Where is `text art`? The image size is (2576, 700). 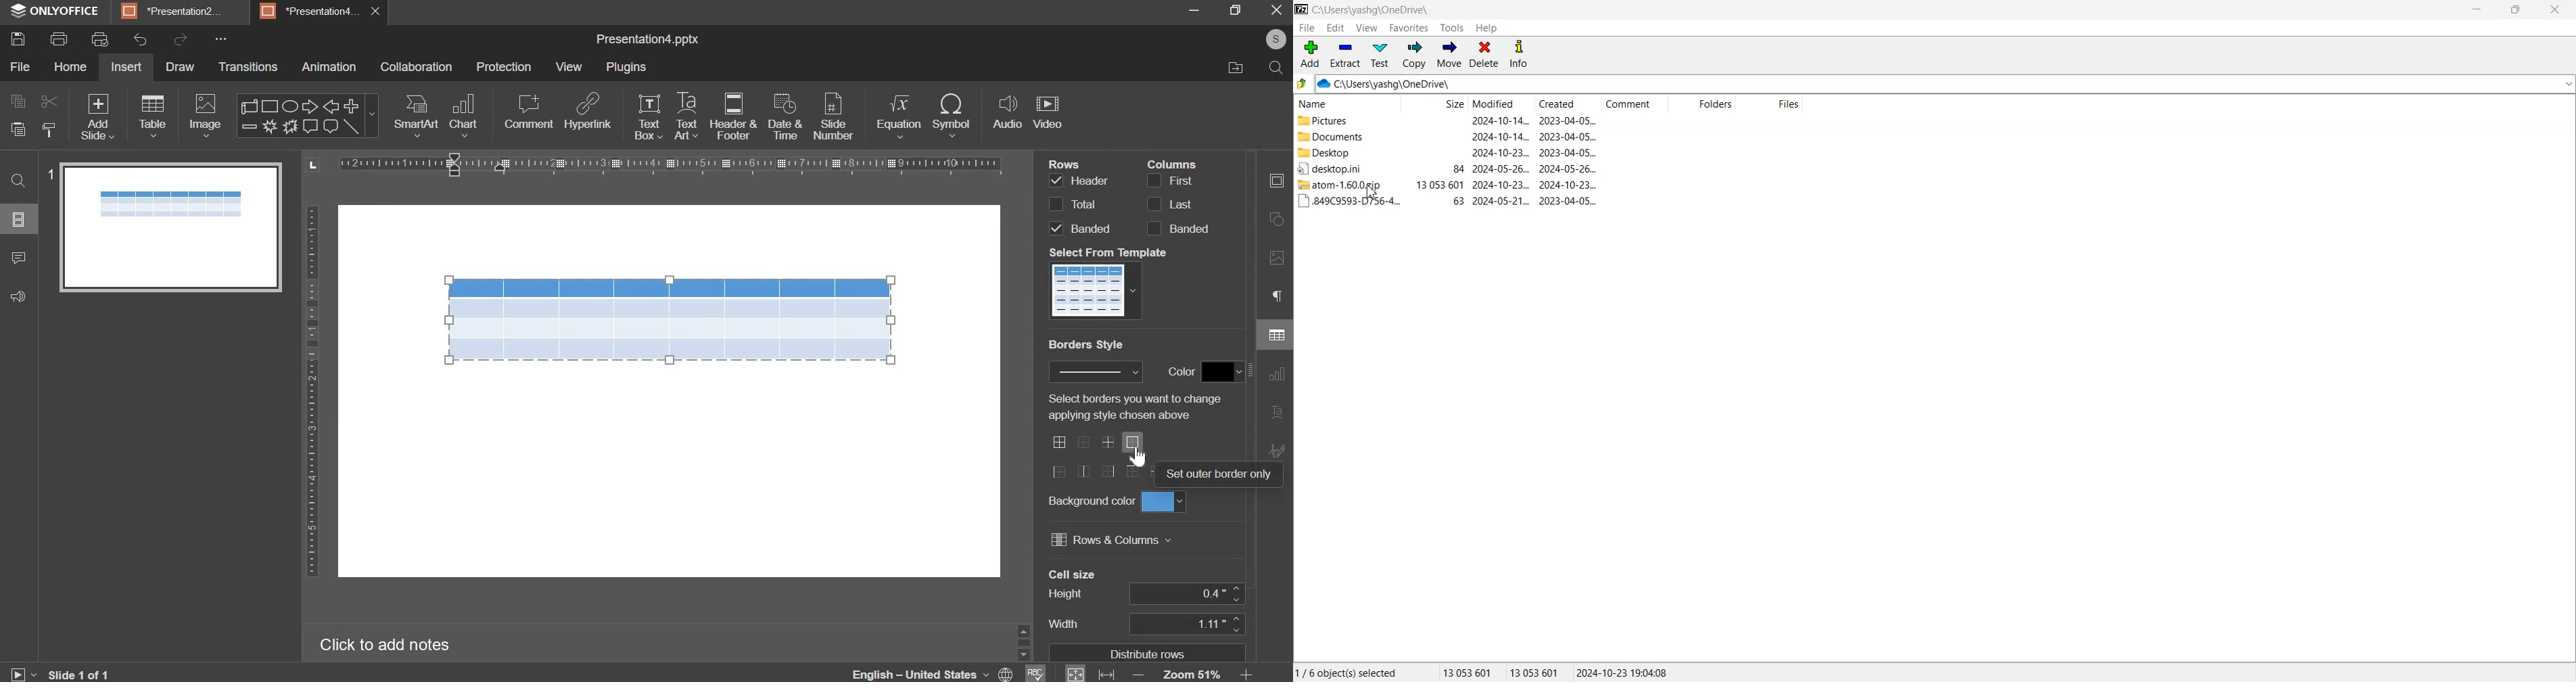
text art is located at coordinates (686, 115).